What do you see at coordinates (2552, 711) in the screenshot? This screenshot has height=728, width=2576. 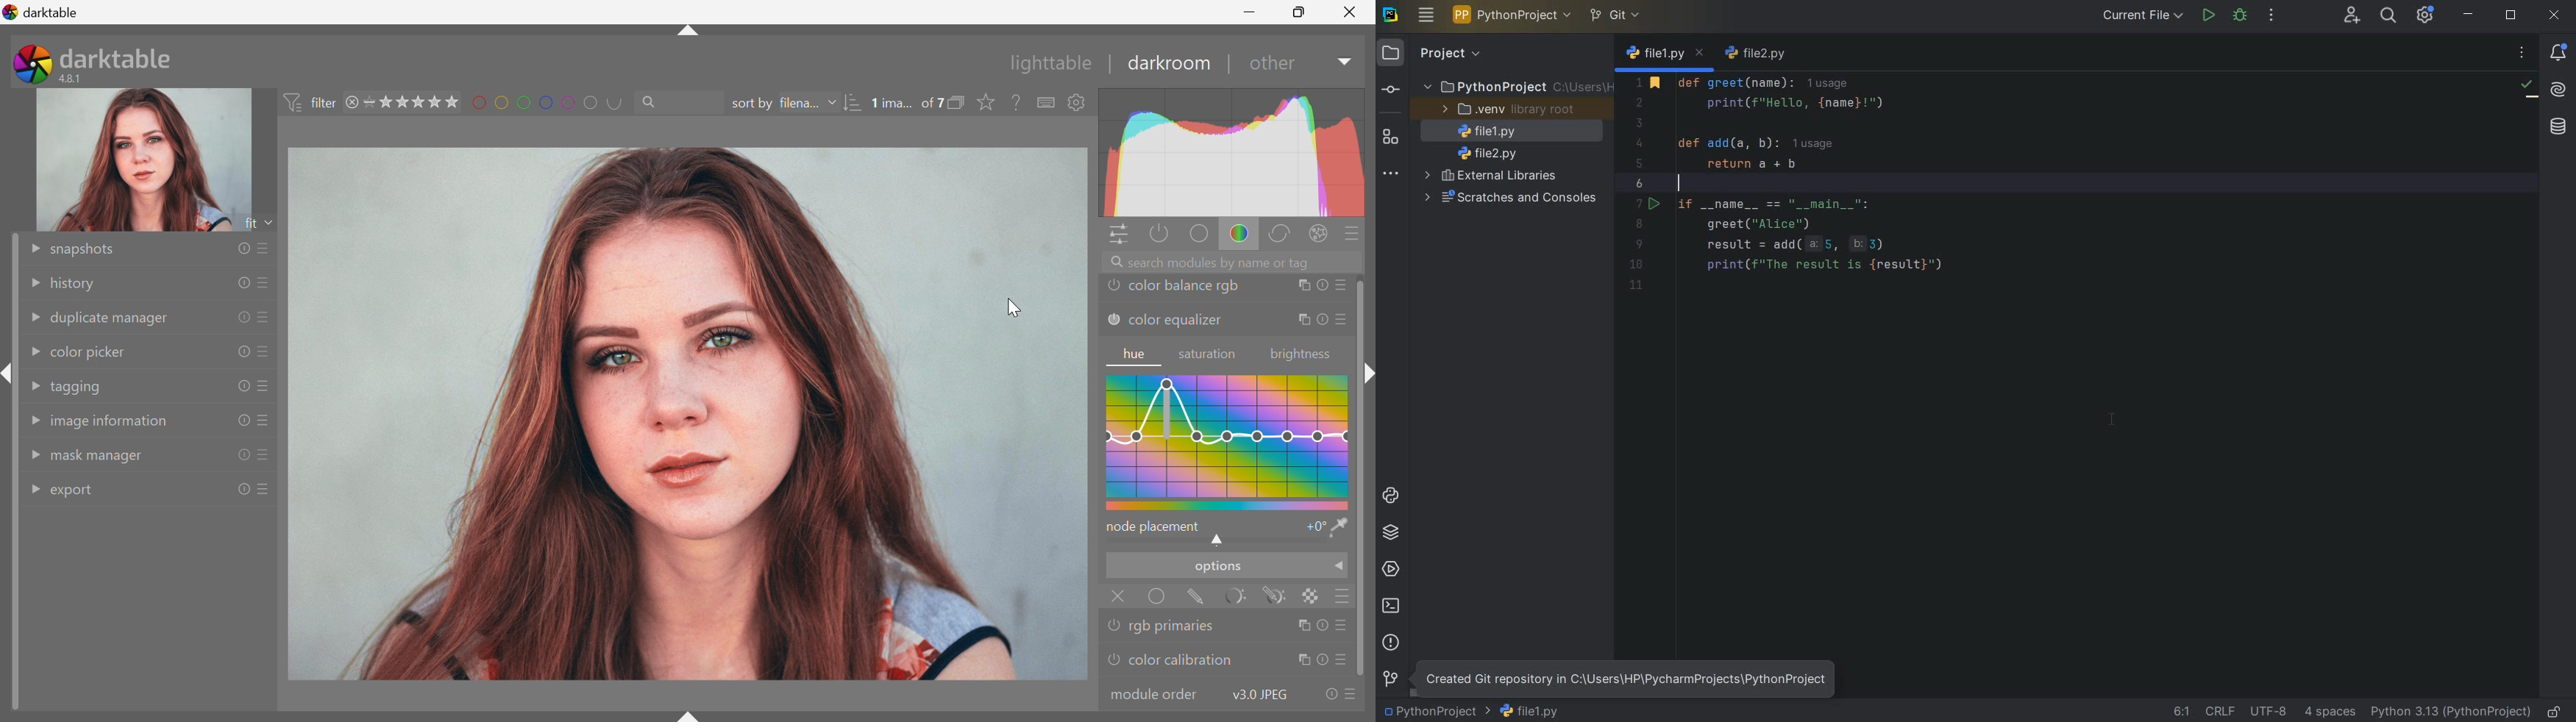 I see `make file ready only` at bounding box center [2552, 711].